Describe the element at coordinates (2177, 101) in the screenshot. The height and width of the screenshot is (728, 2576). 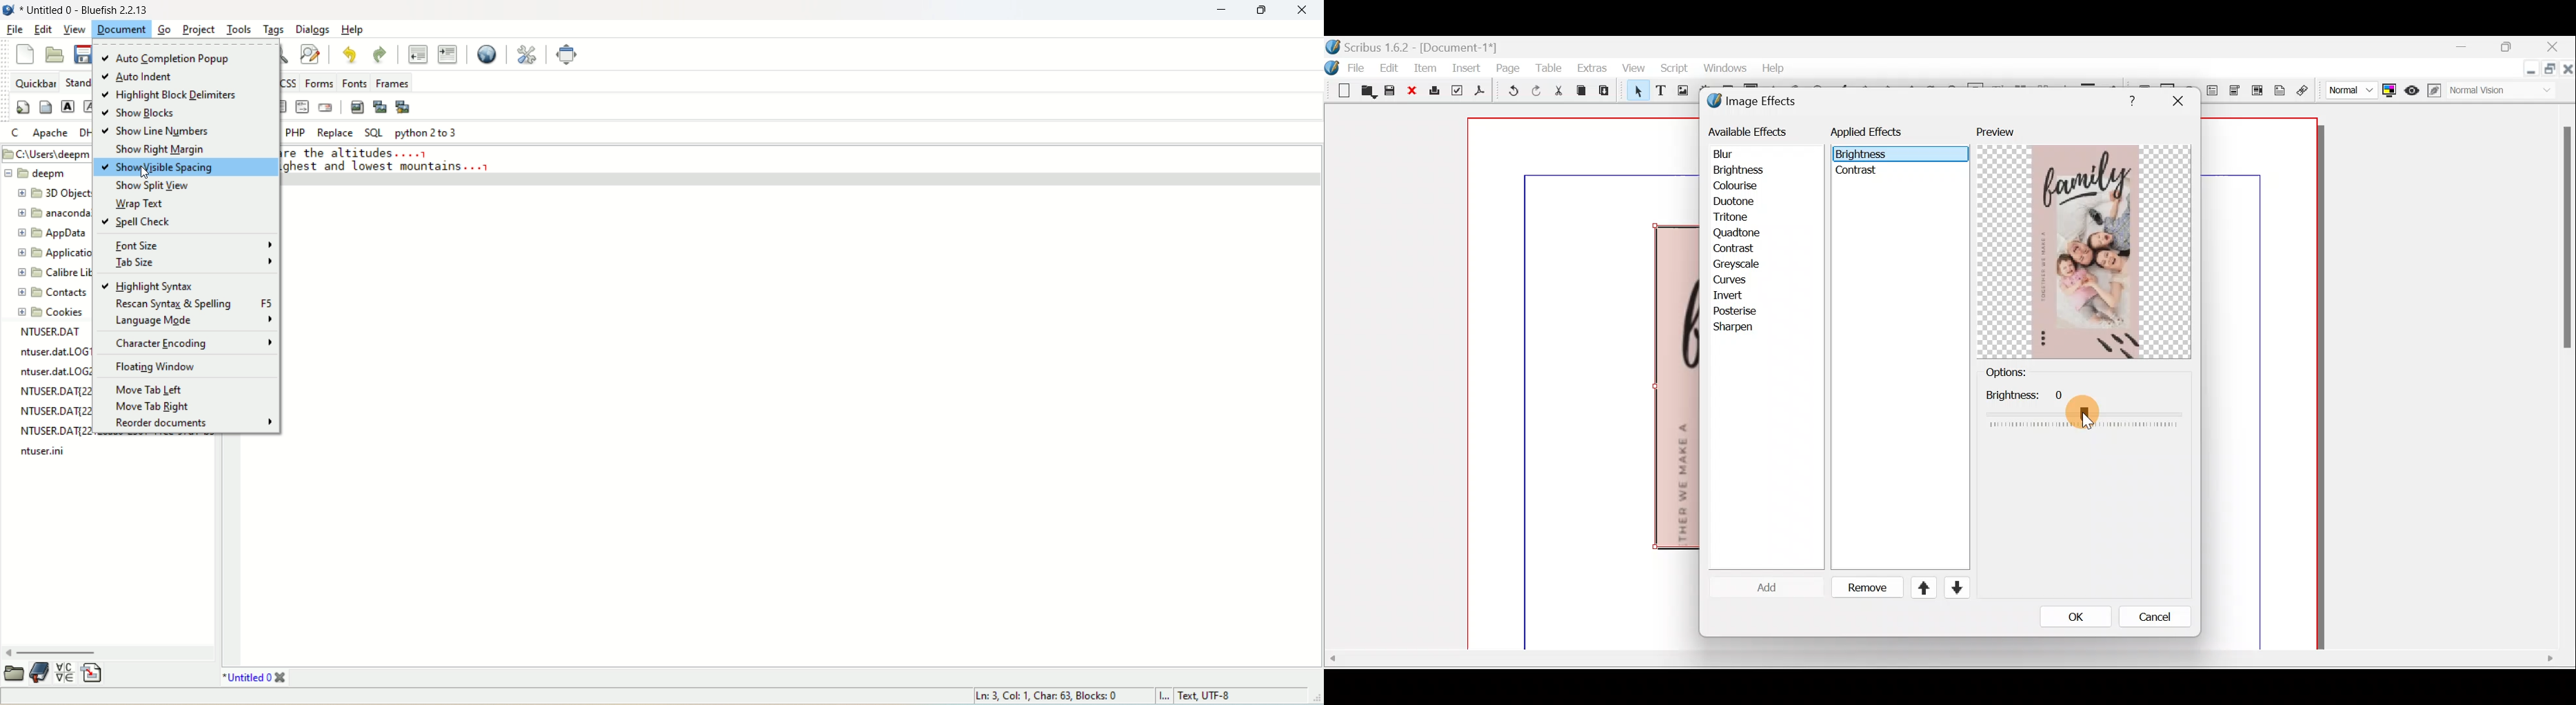
I see `` at that location.